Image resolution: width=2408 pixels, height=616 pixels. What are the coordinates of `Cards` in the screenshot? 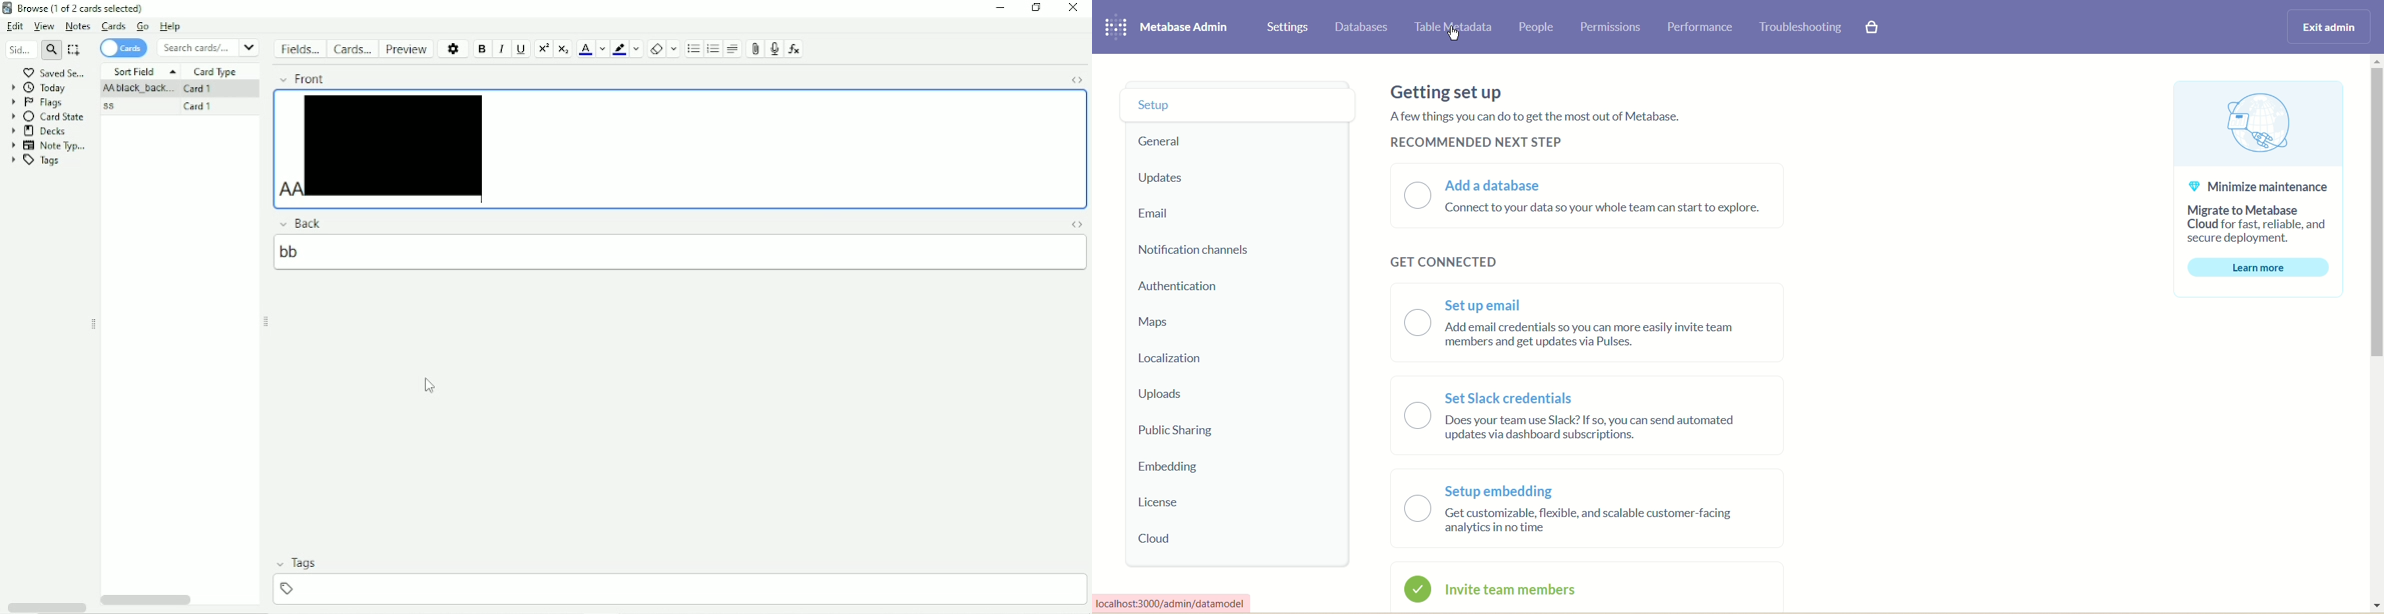 It's located at (123, 49).